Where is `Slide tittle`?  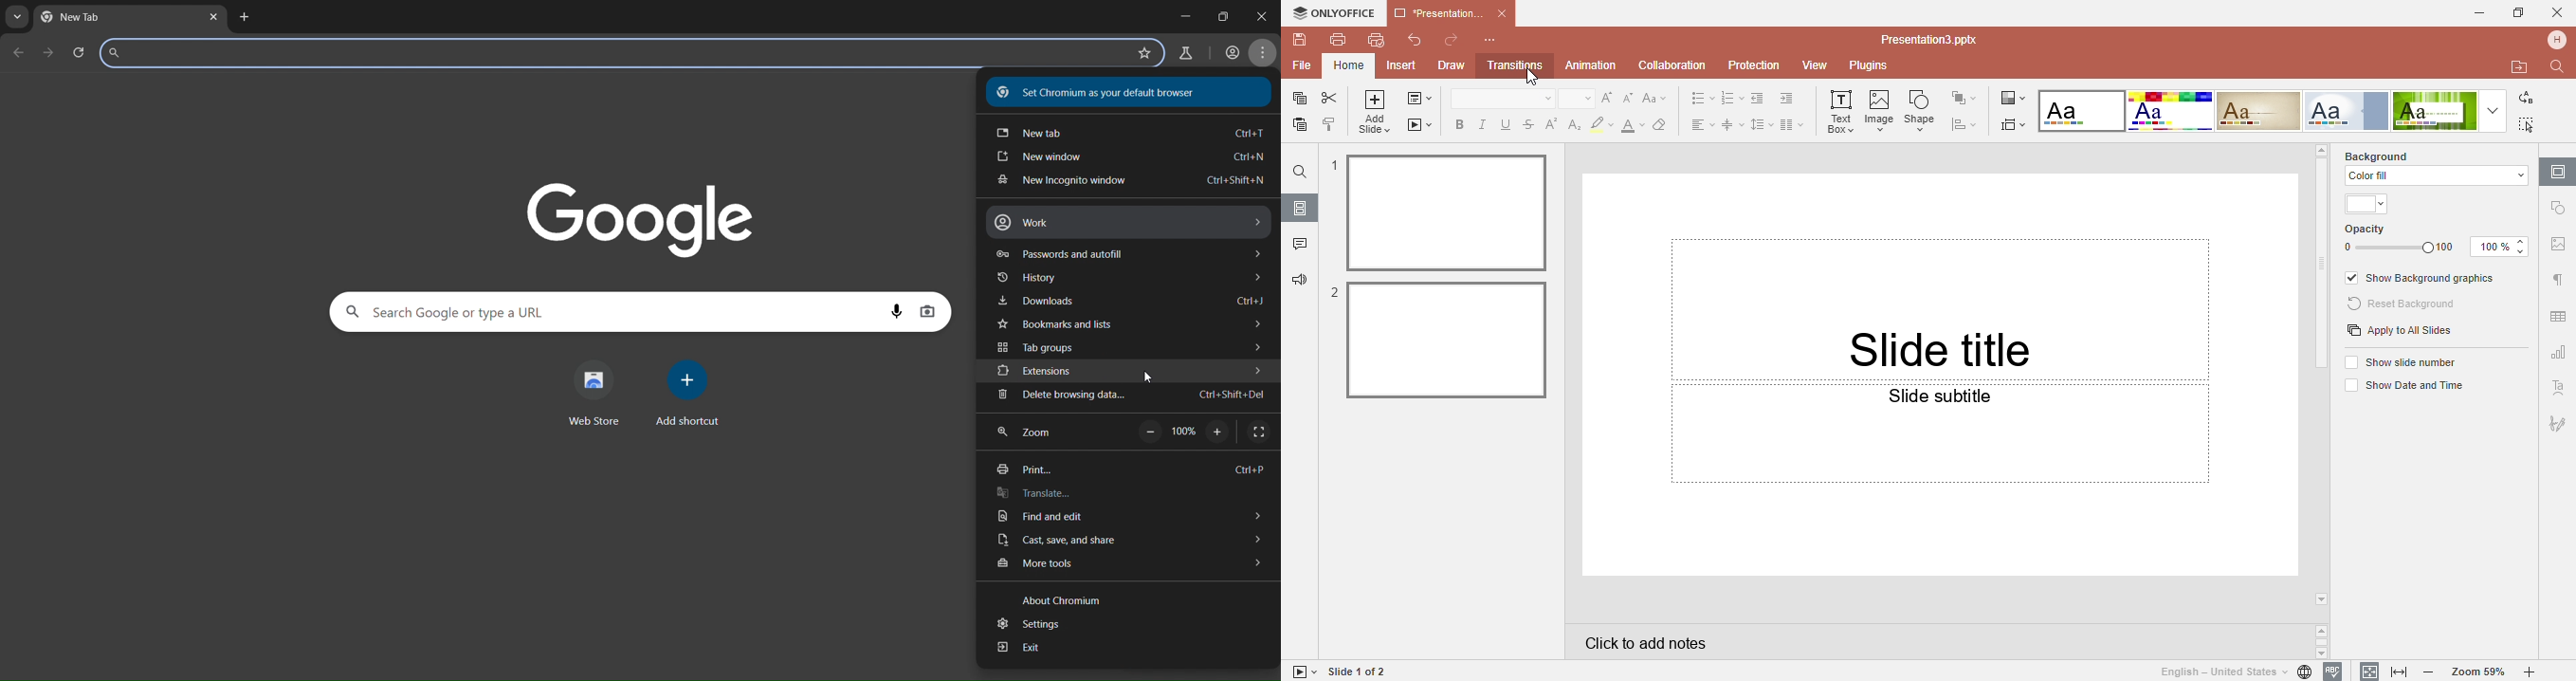
Slide tittle is located at coordinates (1942, 278).